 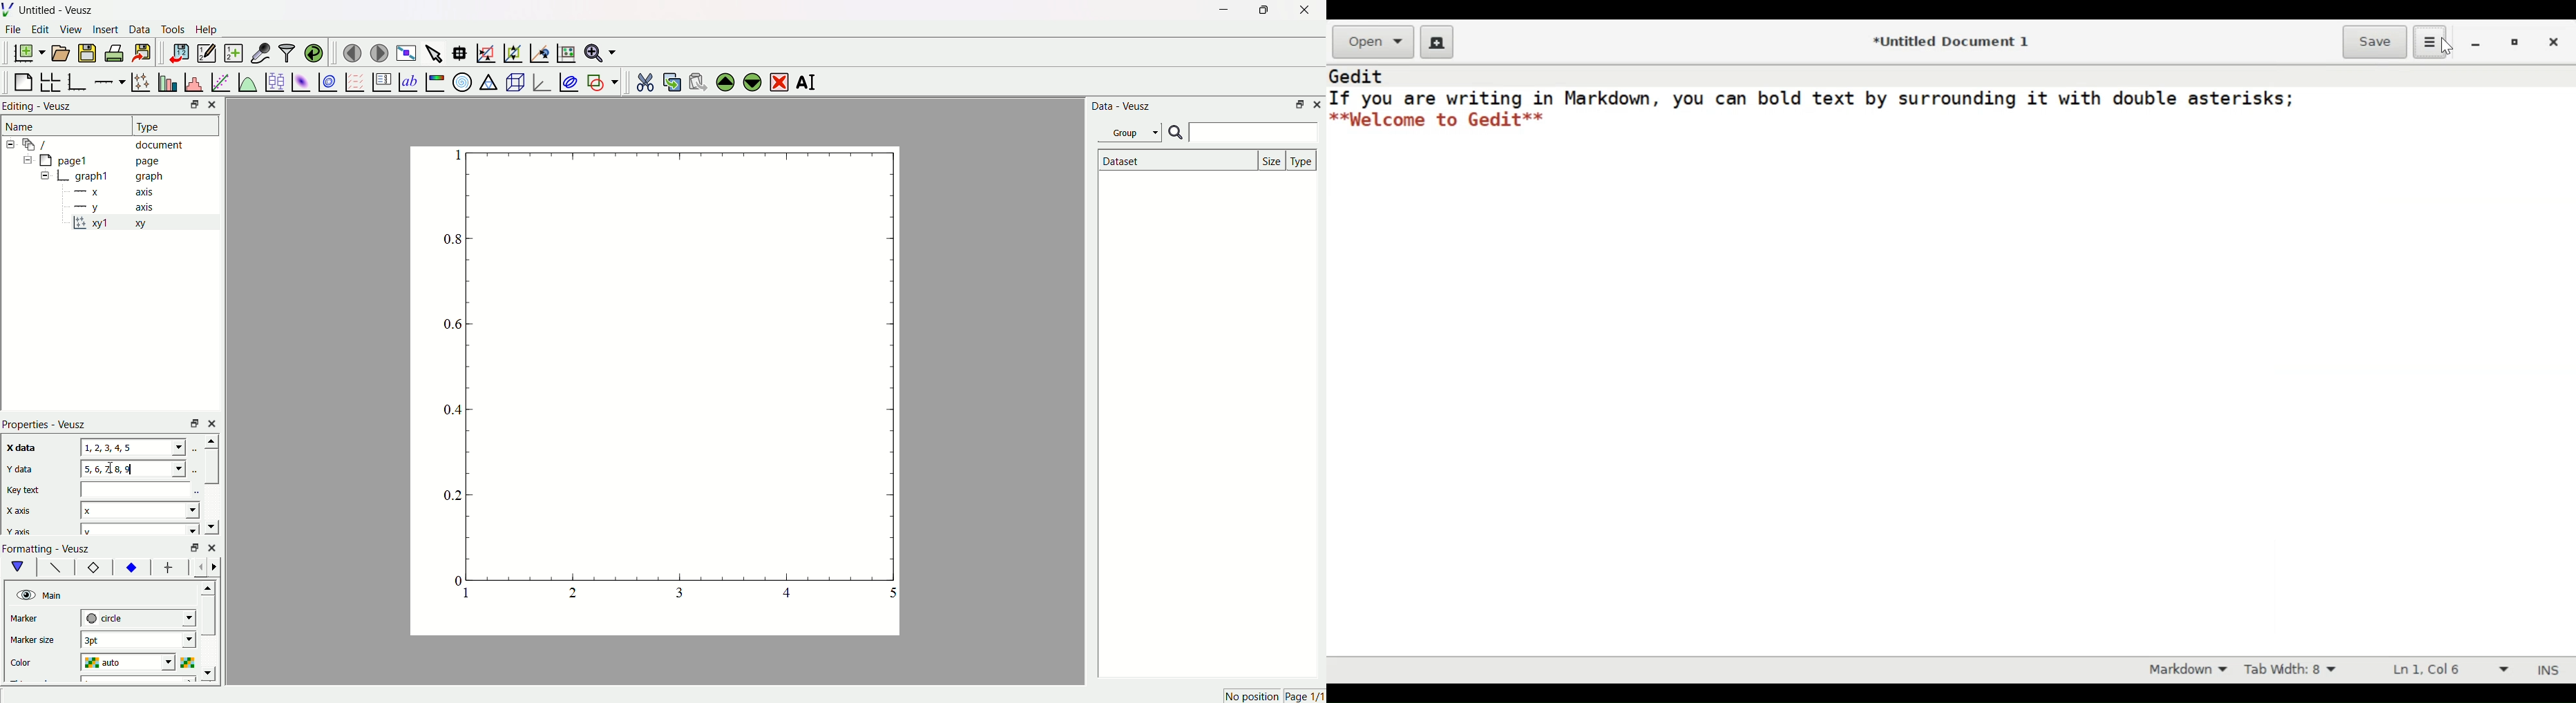 What do you see at coordinates (140, 31) in the screenshot?
I see `Data` at bounding box center [140, 31].